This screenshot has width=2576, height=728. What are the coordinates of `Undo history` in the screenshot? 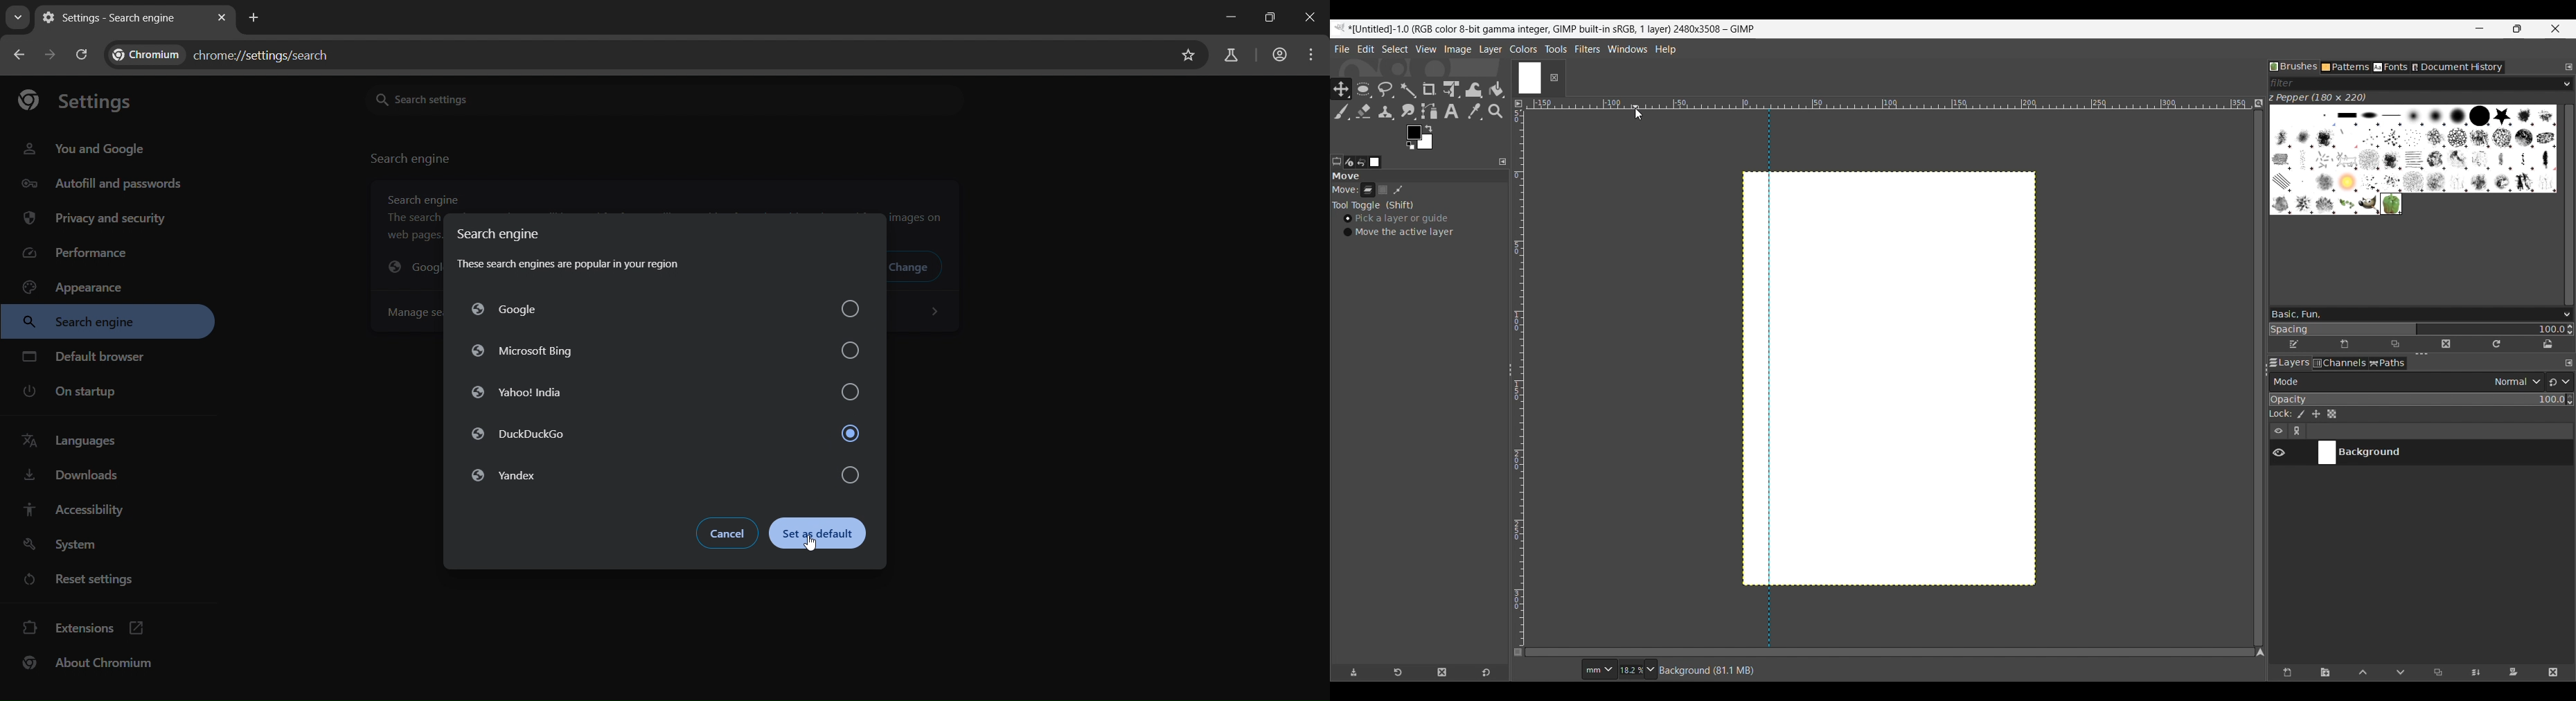 It's located at (1363, 162).